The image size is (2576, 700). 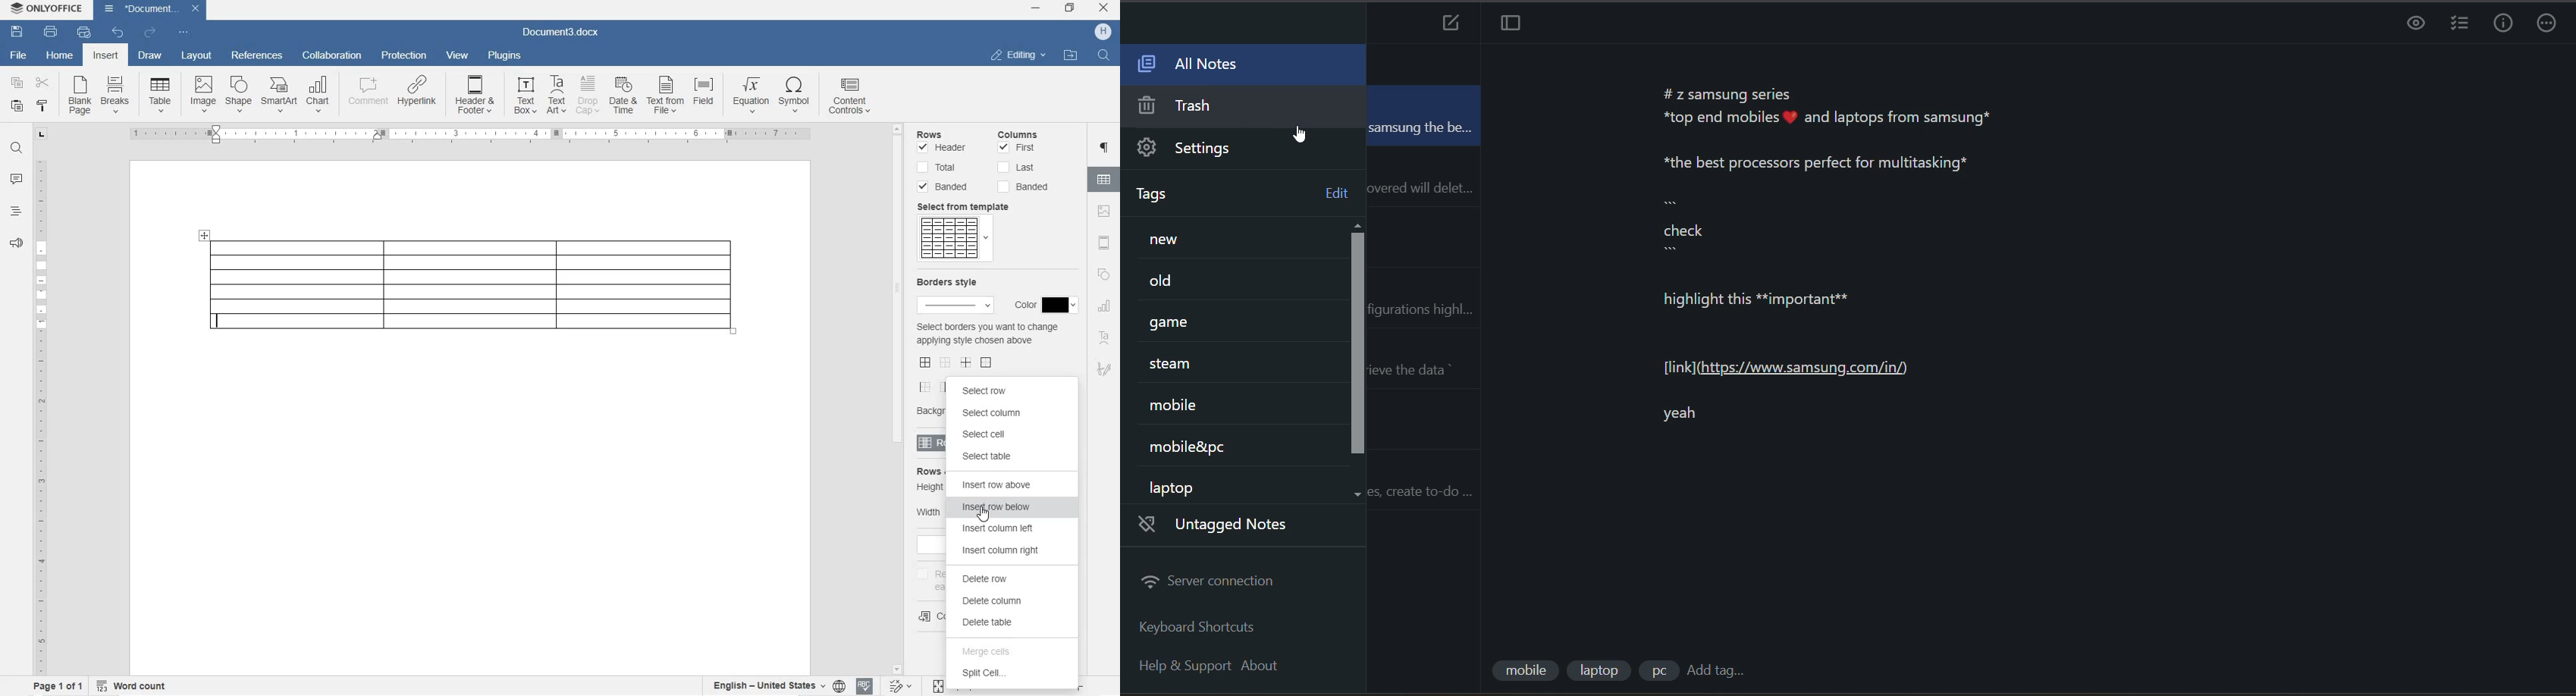 I want to click on tag 3, so click(x=1174, y=321).